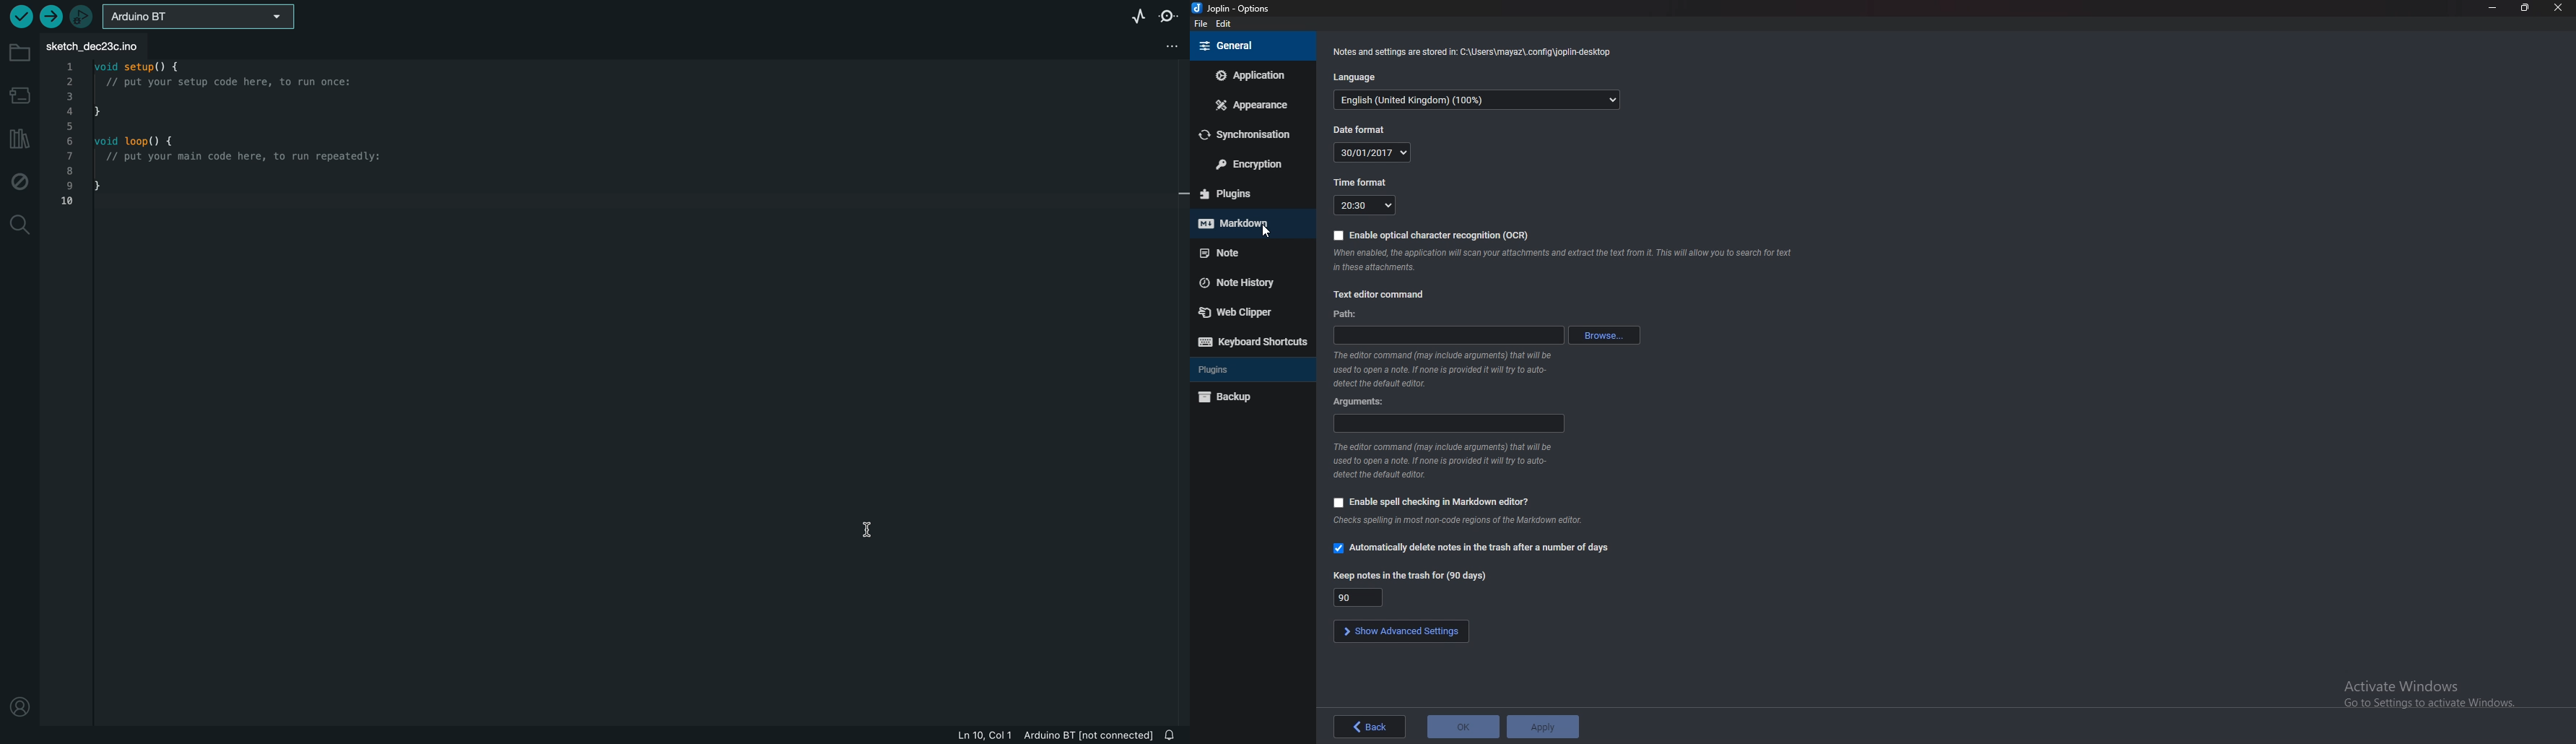 The height and width of the screenshot is (756, 2576). What do you see at coordinates (1477, 101) in the screenshot?
I see `English (United Kingdom) (100%)` at bounding box center [1477, 101].